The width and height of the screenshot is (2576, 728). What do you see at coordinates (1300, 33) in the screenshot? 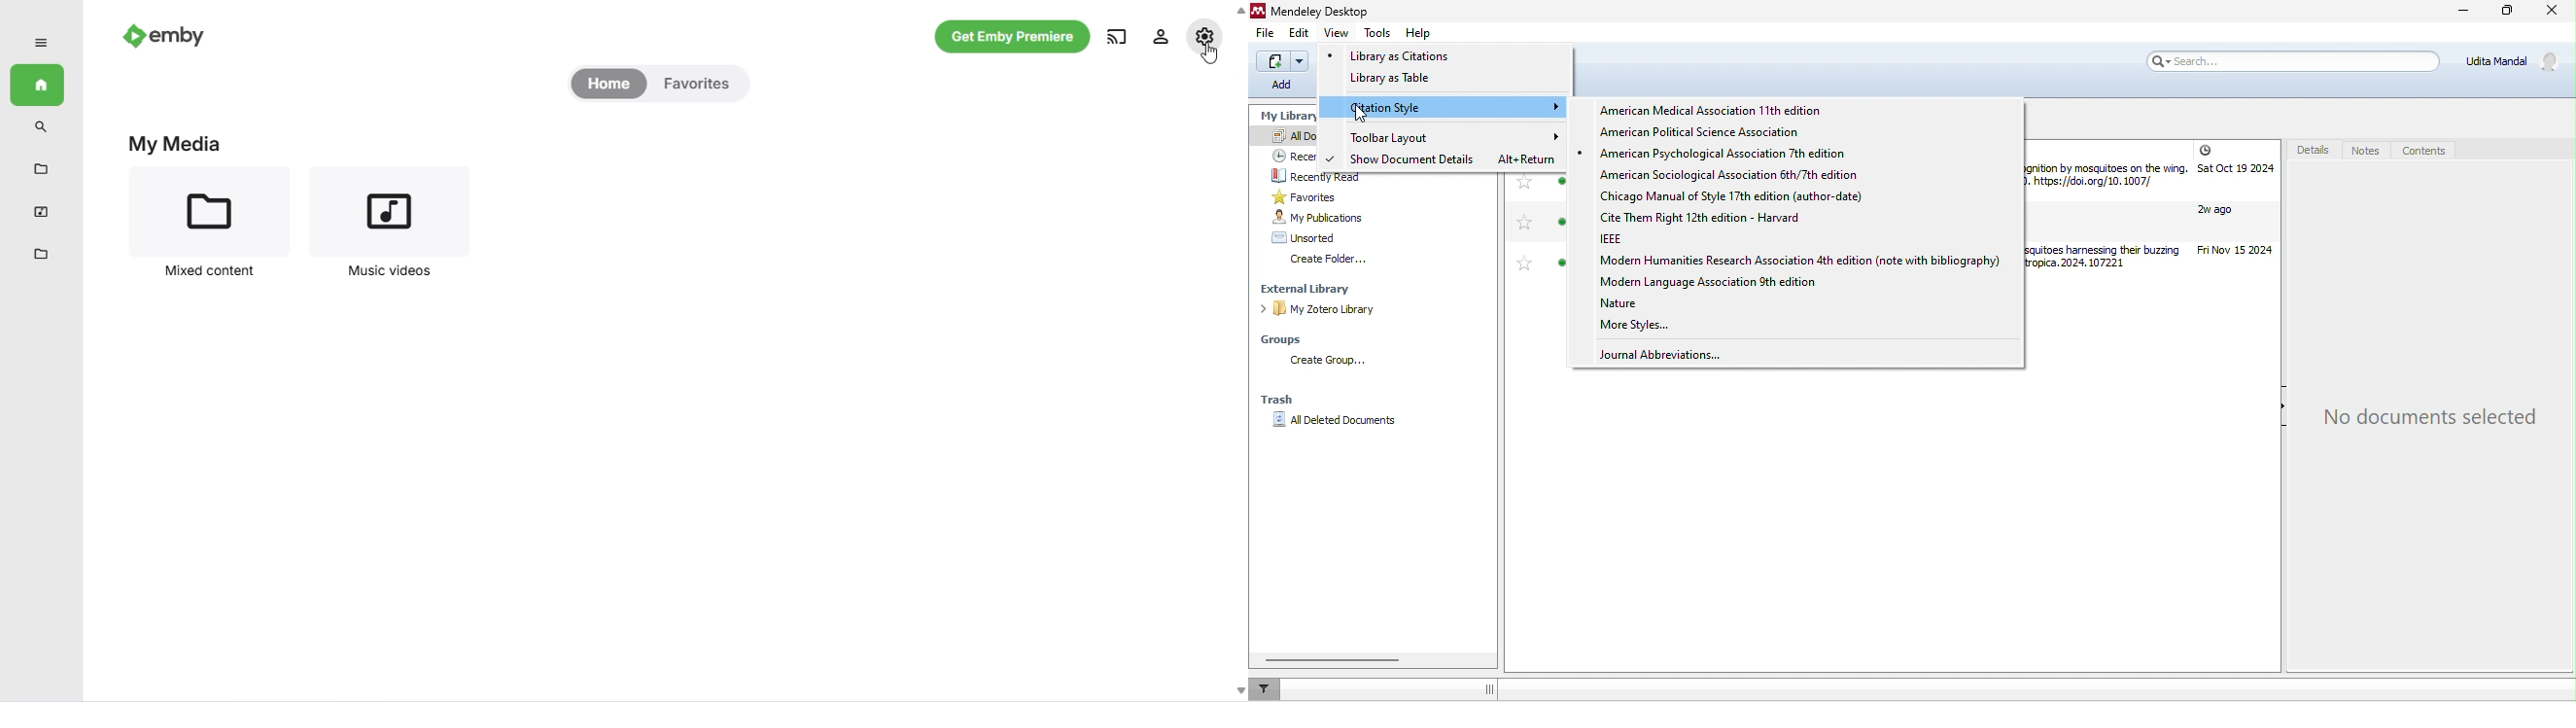
I see `edit` at bounding box center [1300, 33].